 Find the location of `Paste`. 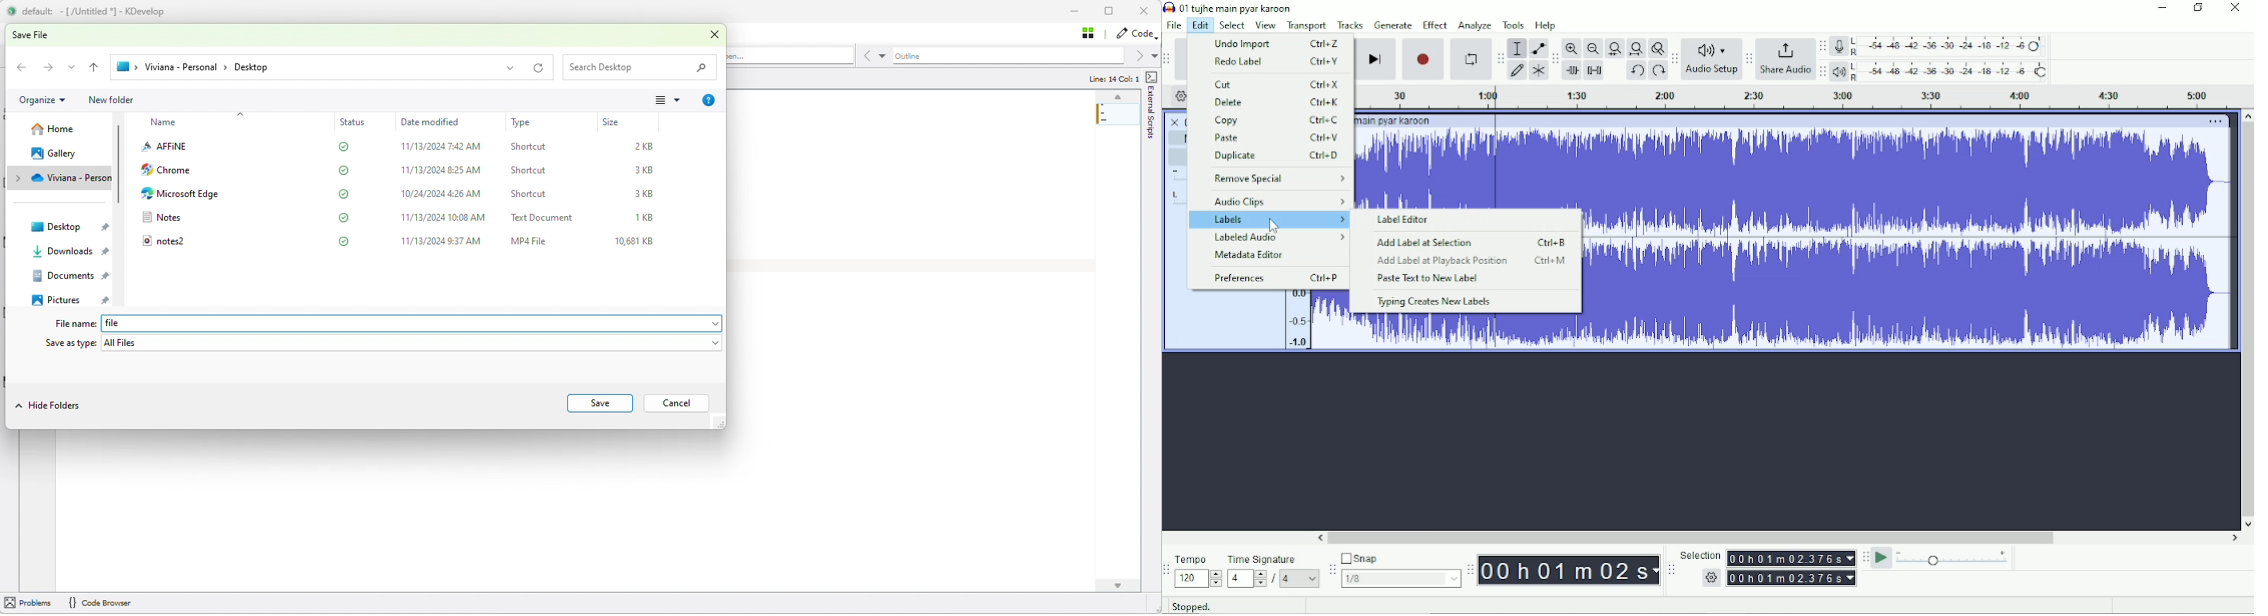

Paste is located at coordinates (1276, 138).